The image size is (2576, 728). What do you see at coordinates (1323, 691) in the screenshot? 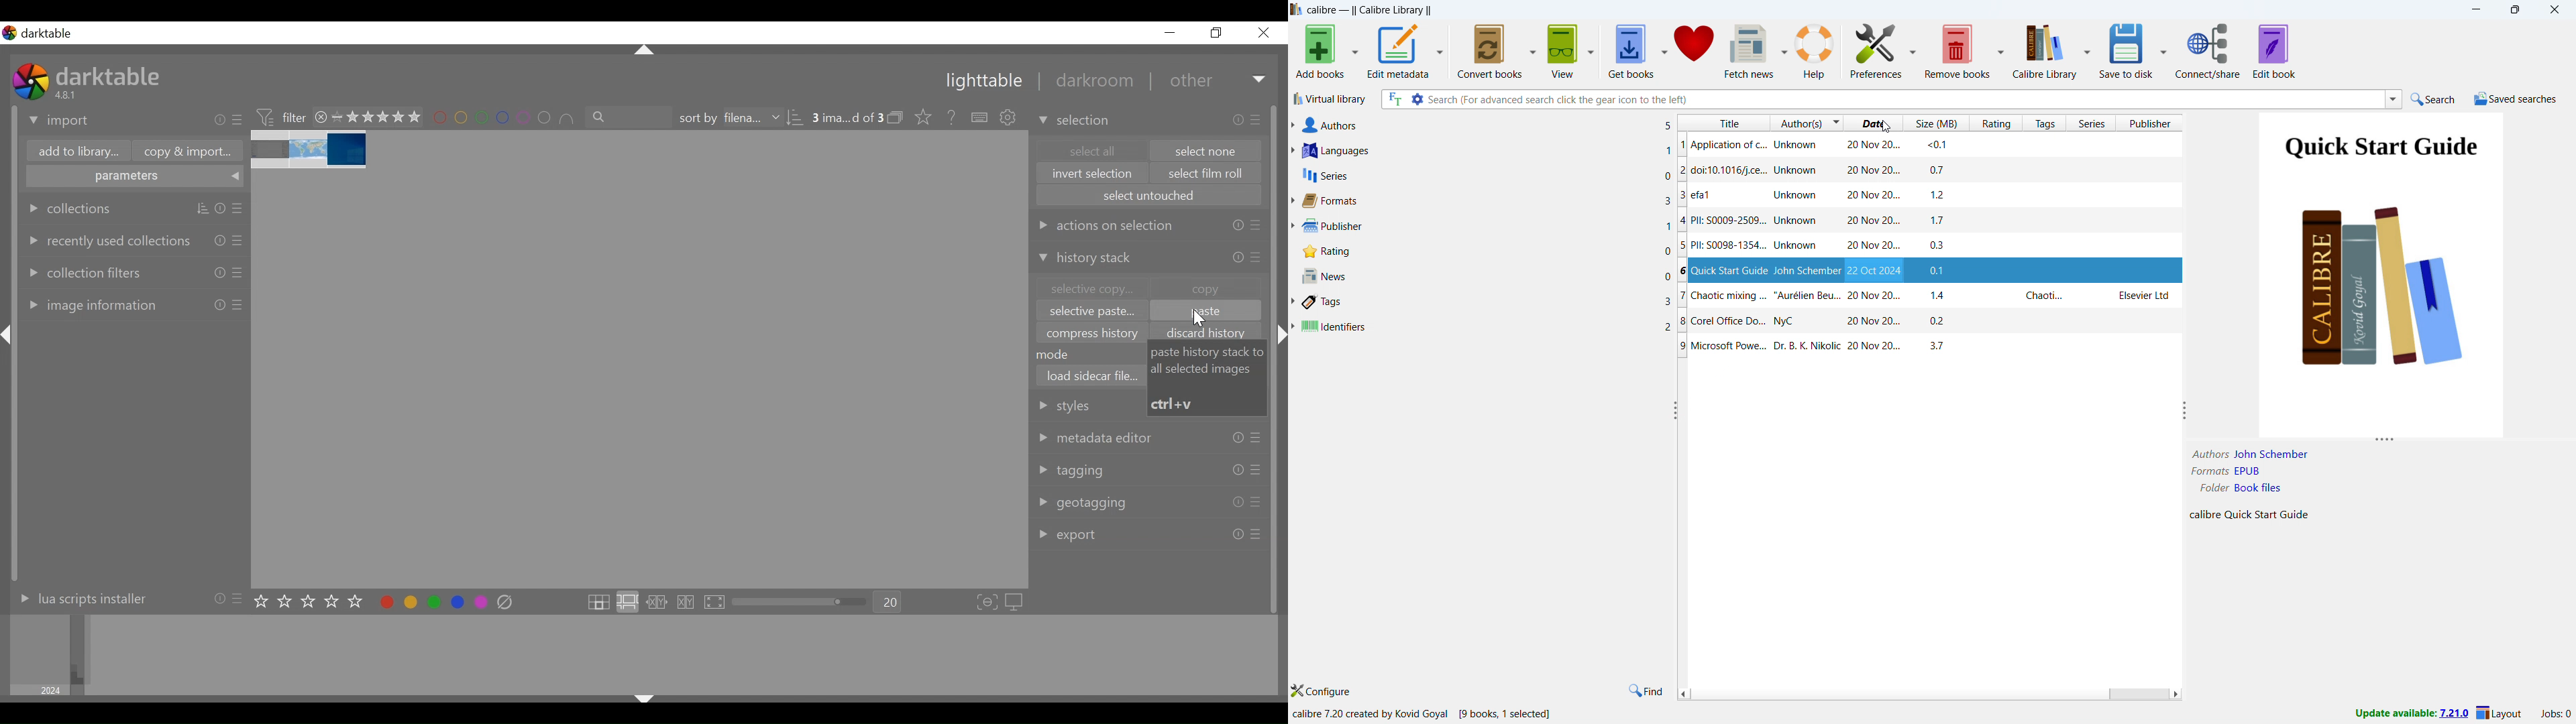
I see `configure` at bounding box center [1323, 691].